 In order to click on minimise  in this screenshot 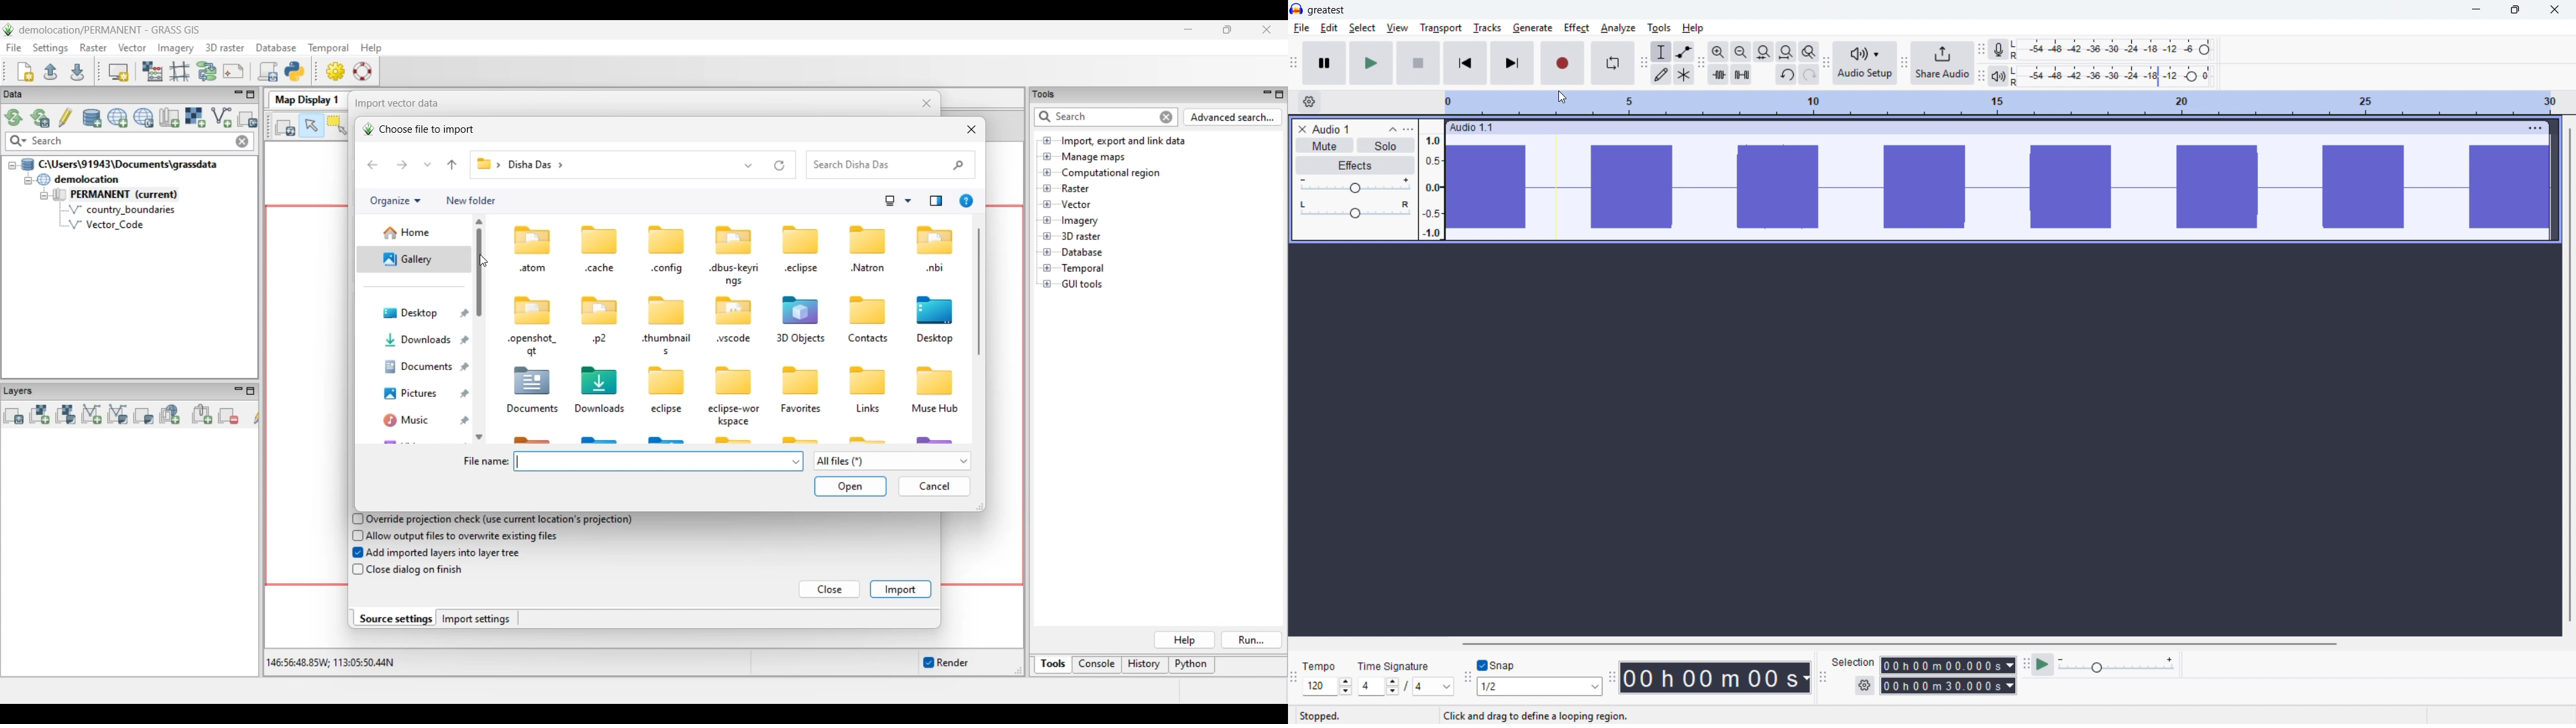, I will do `click(2474, 10)`.